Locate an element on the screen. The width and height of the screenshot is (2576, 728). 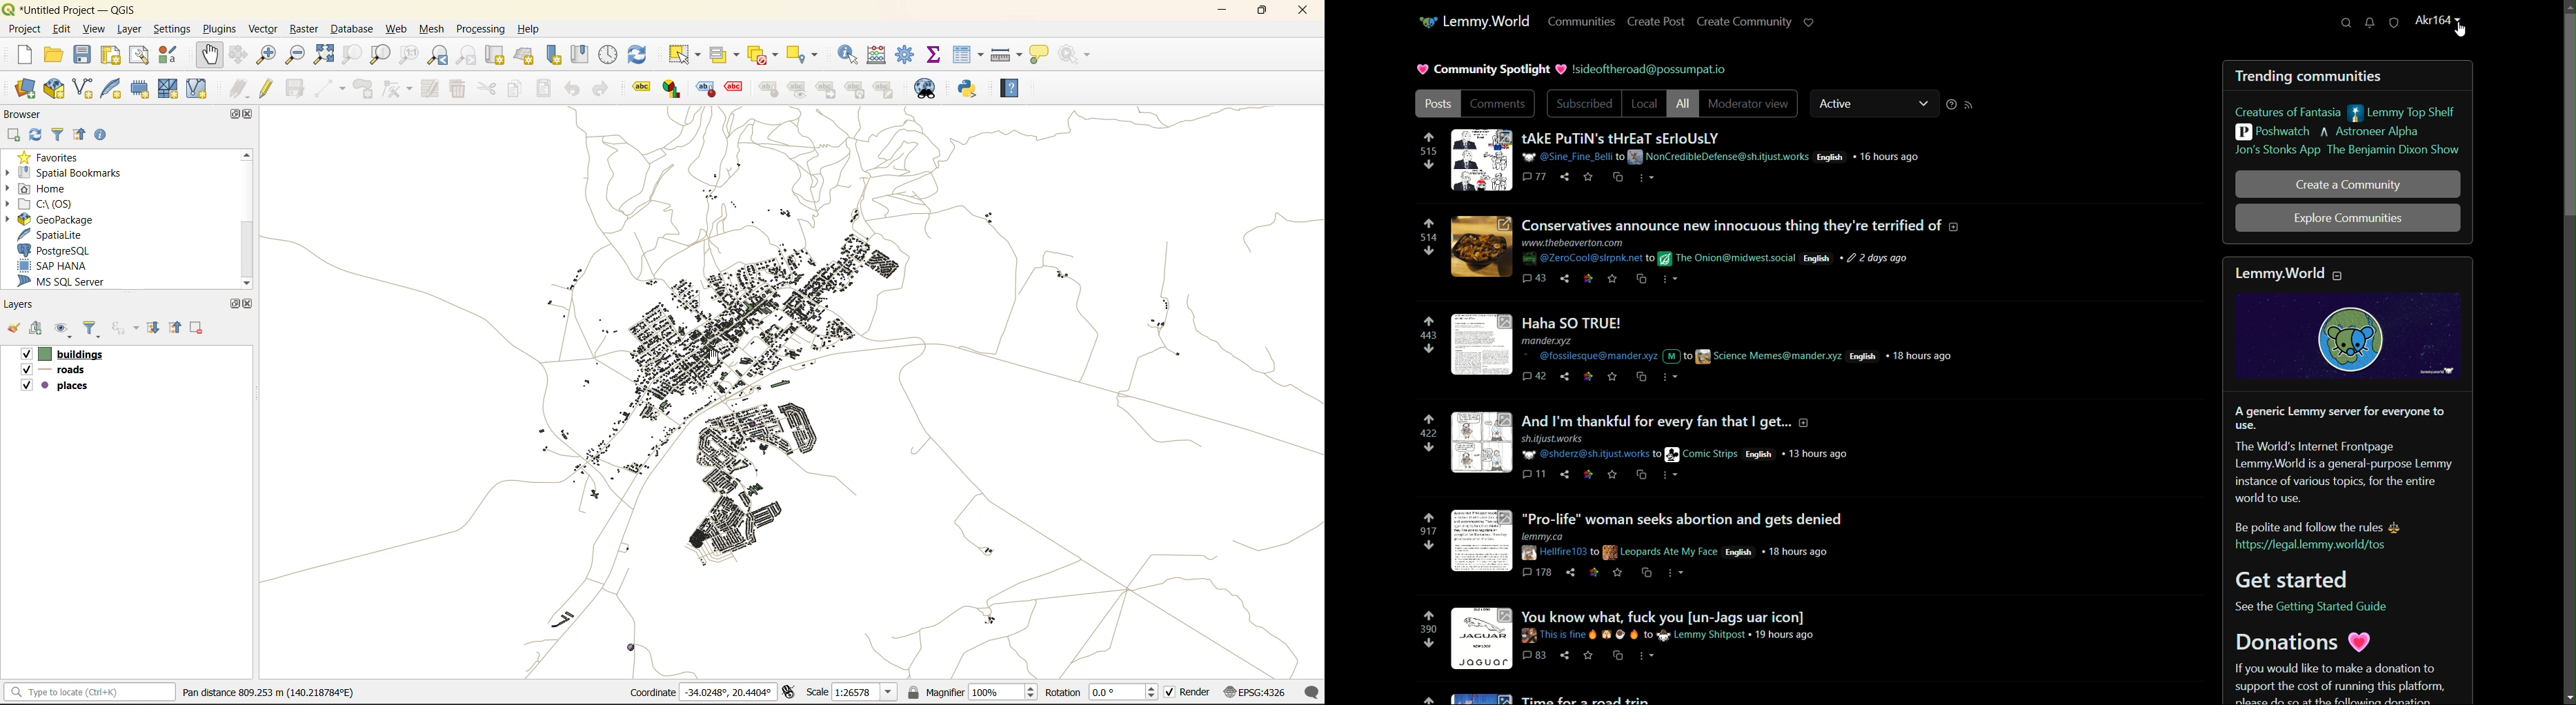
zoom native is located at coordinates (405, 57).